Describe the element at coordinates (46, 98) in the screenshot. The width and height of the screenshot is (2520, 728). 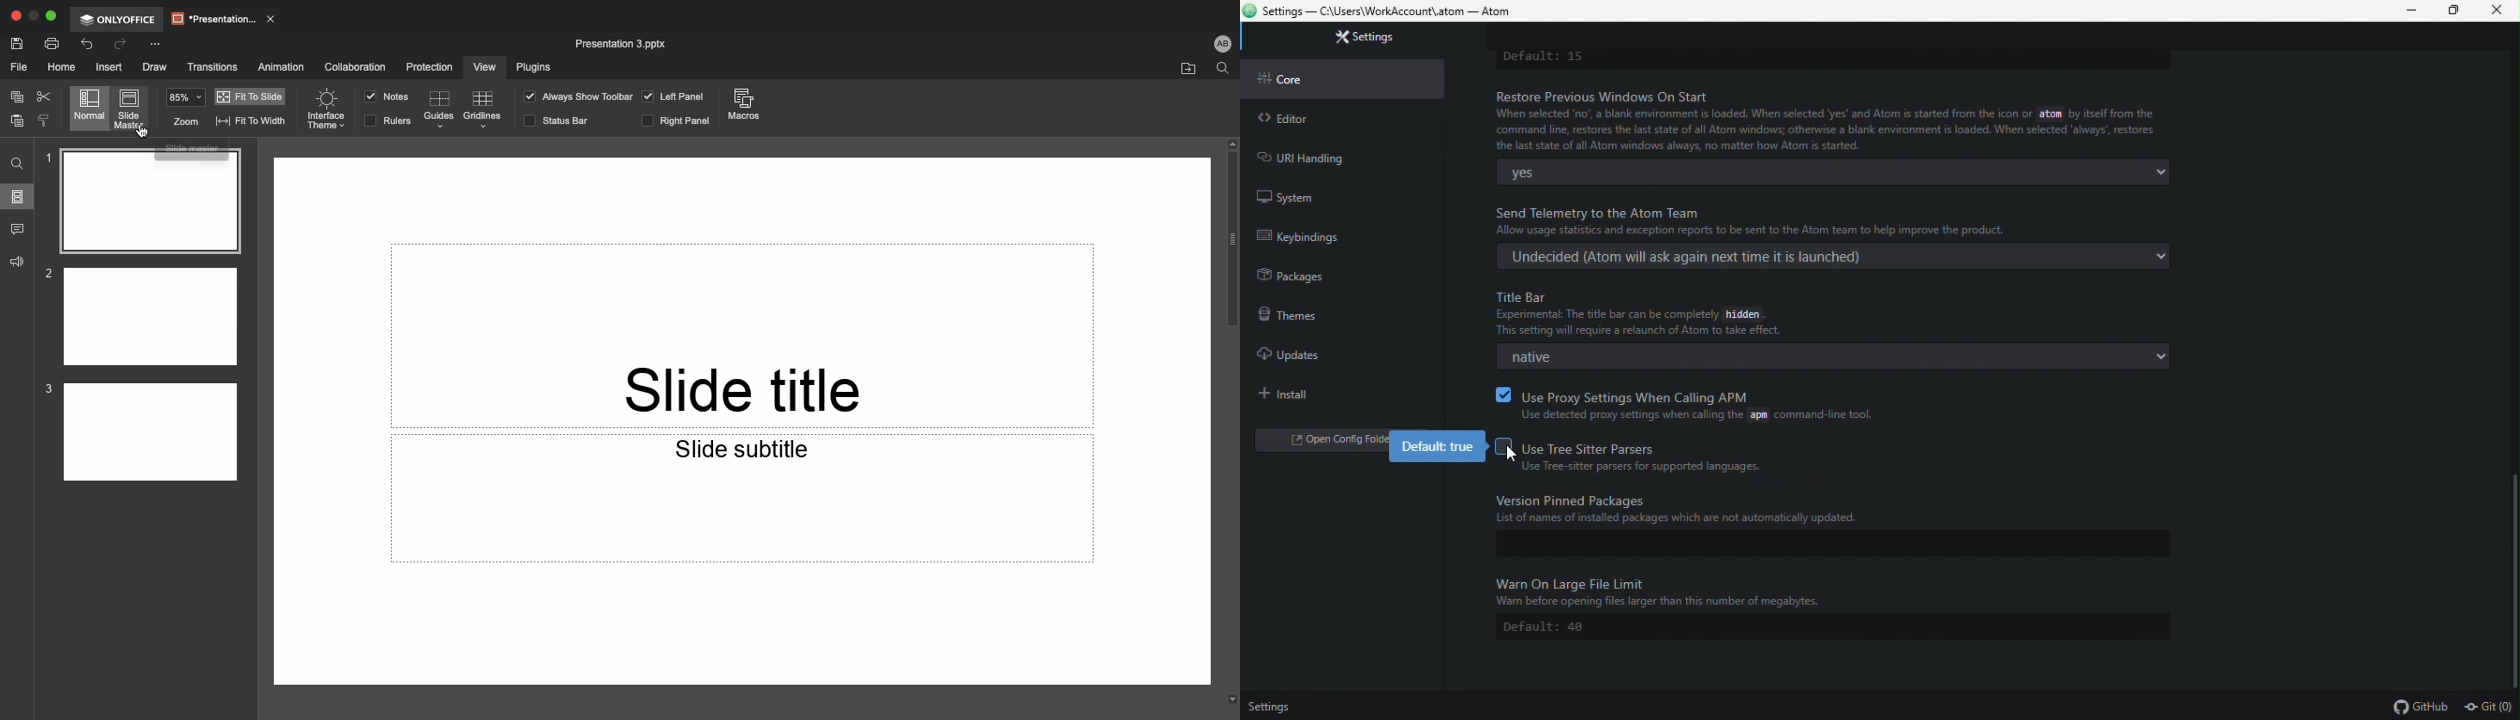
I see `Cut` at that location.